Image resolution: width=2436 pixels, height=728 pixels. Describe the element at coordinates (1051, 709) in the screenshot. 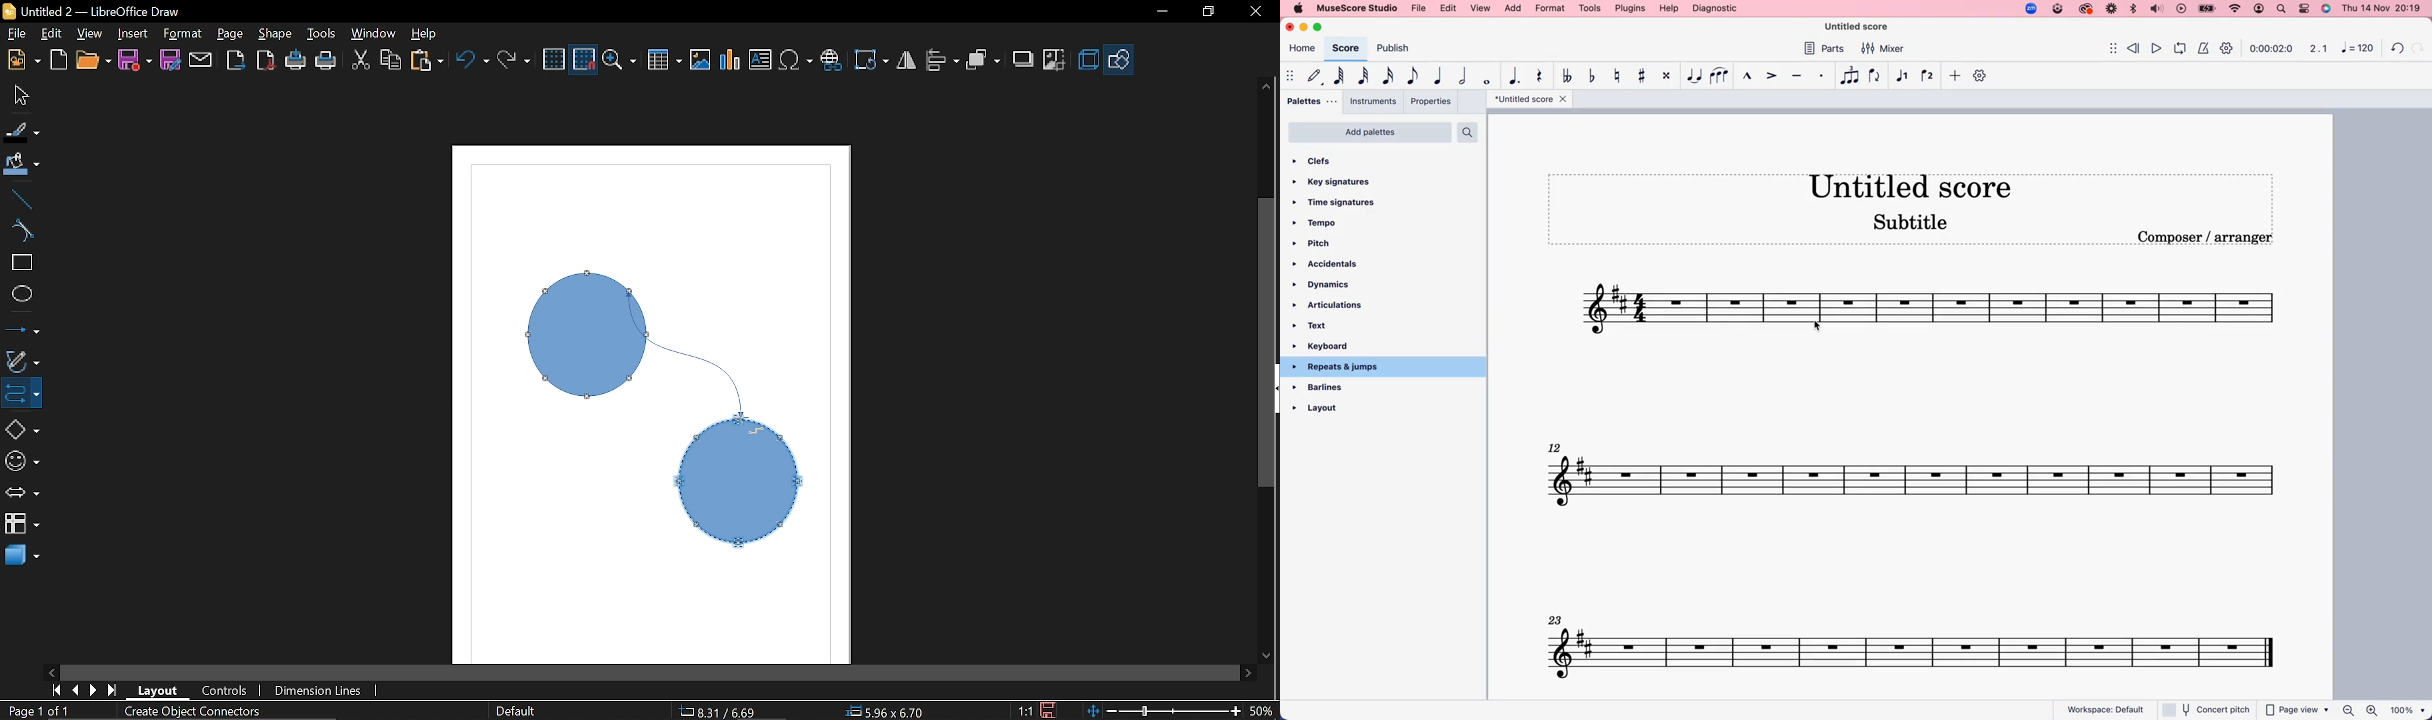

I see `Save` at that location.